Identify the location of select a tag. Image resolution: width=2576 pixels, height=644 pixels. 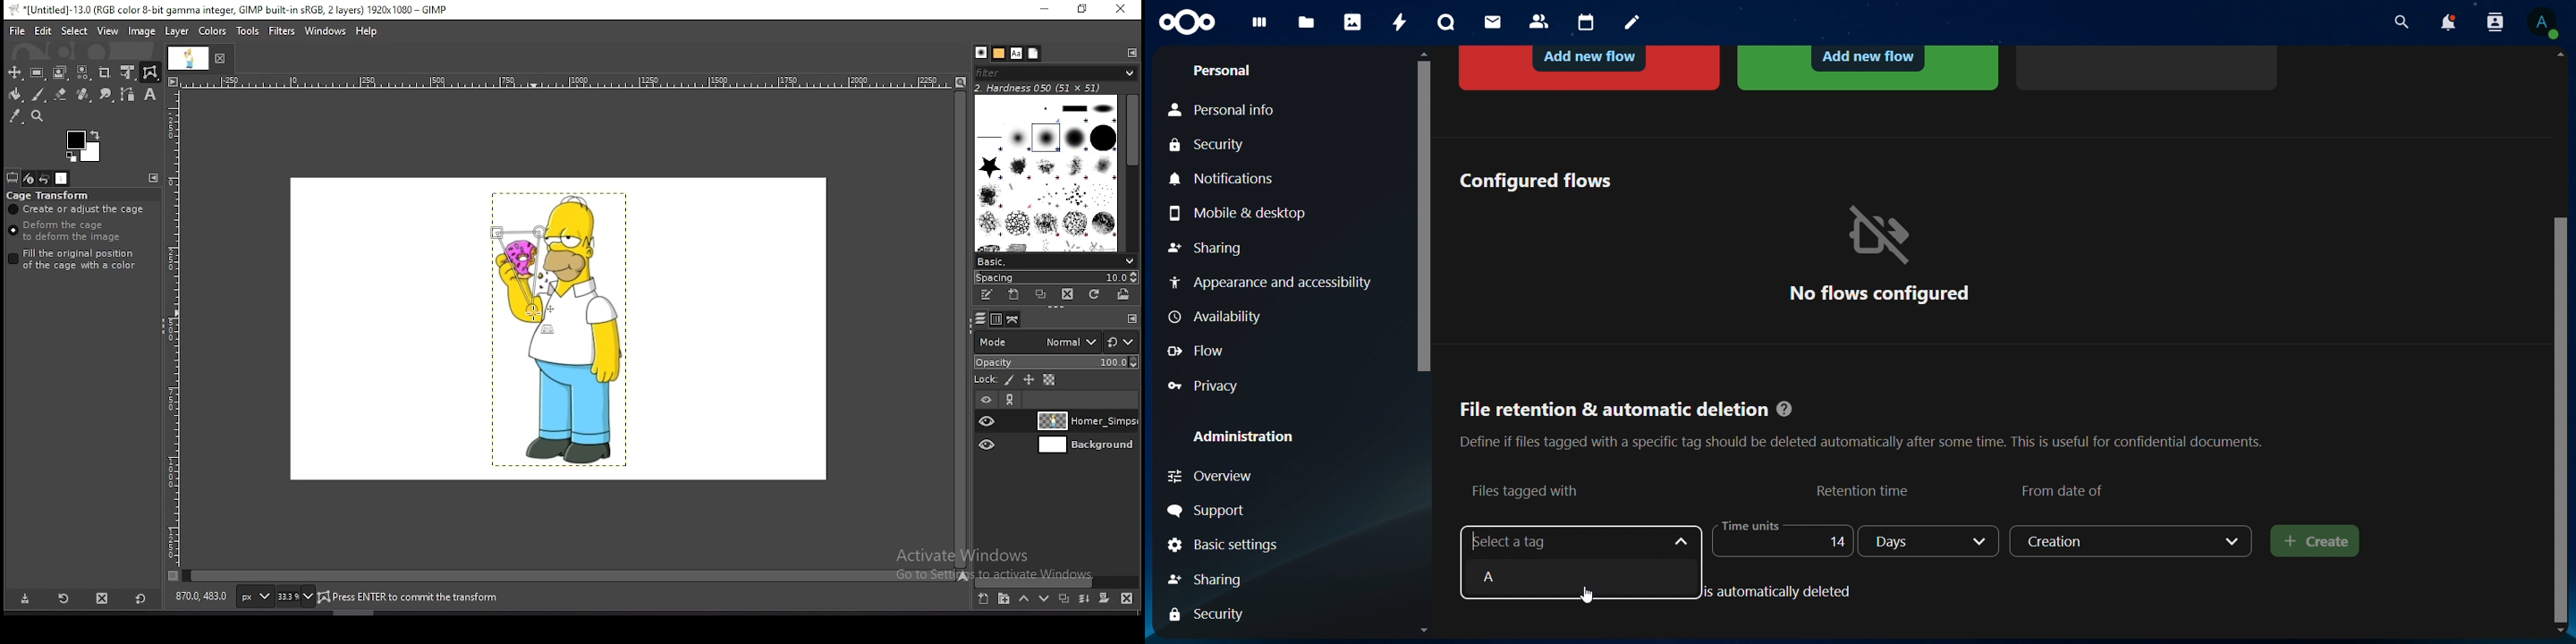
(1522, 541).